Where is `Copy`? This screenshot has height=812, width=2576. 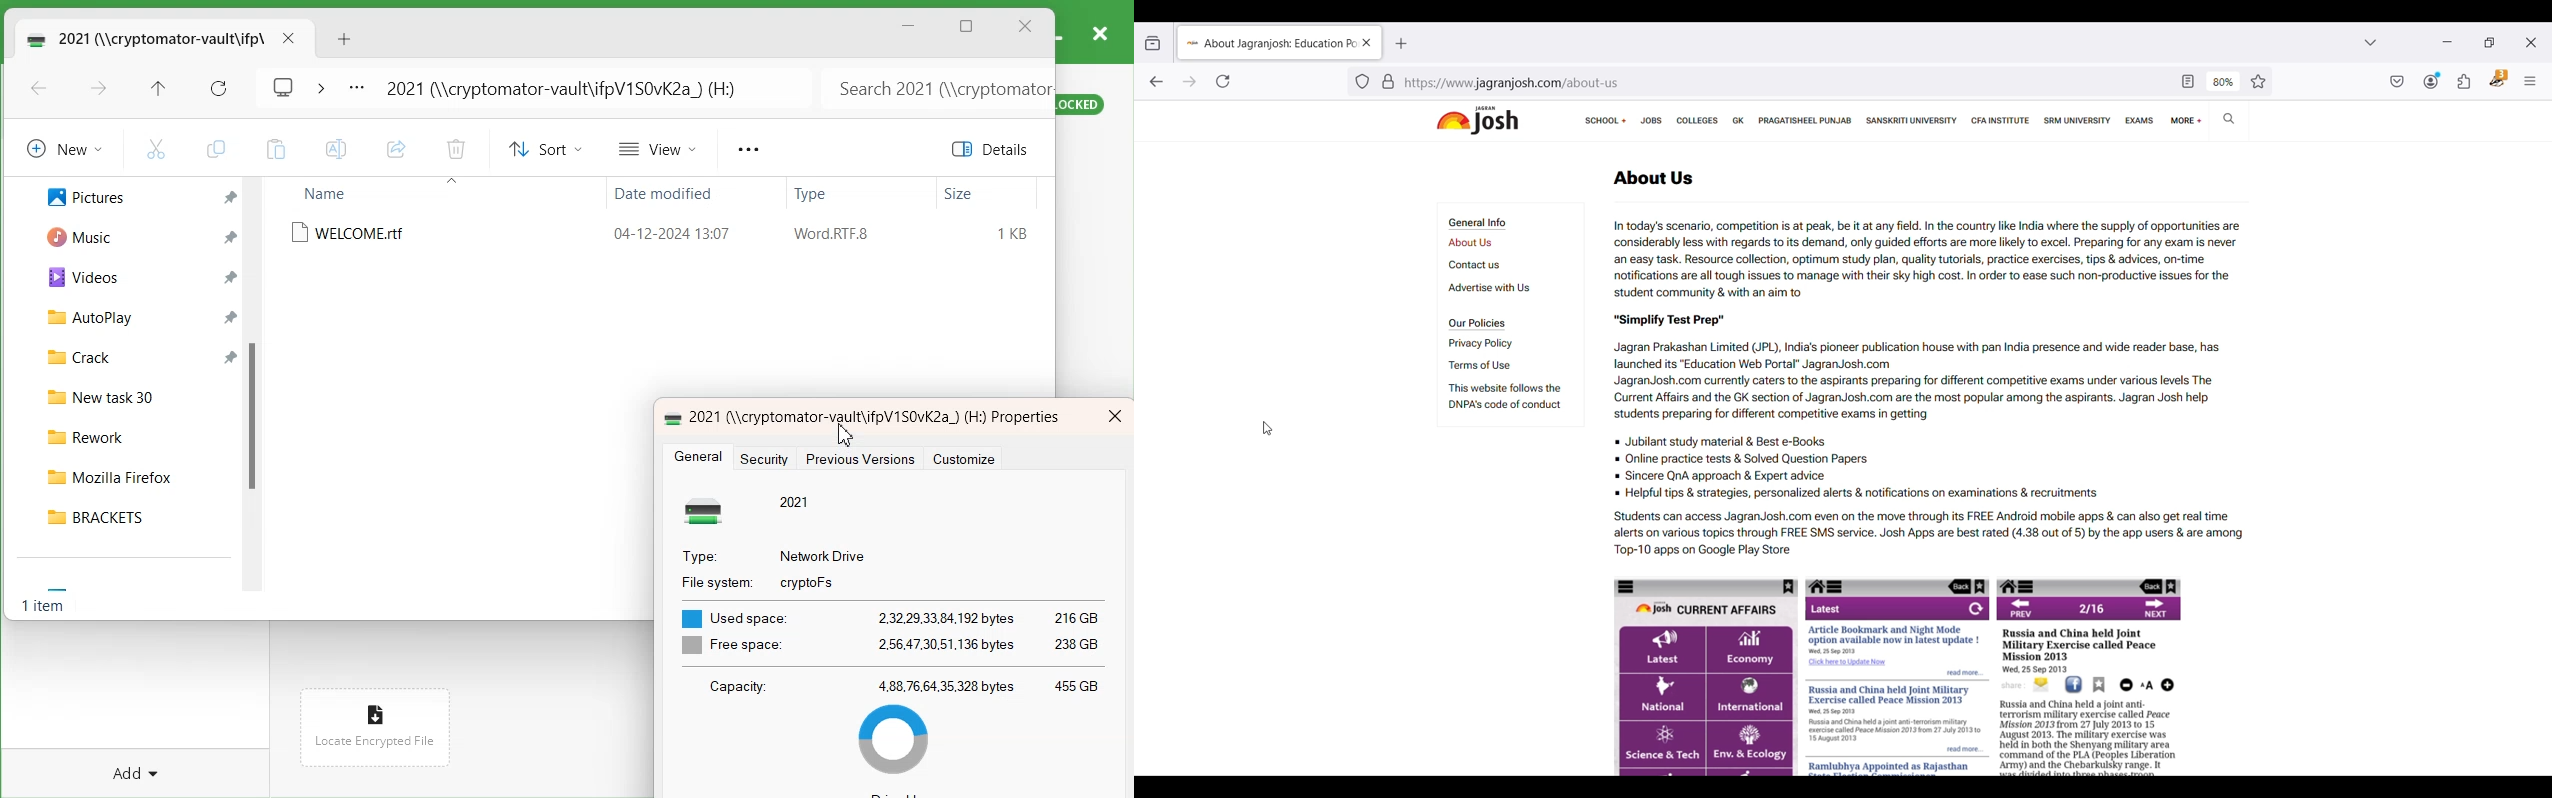 Copy is located at coordinates (215, 149).